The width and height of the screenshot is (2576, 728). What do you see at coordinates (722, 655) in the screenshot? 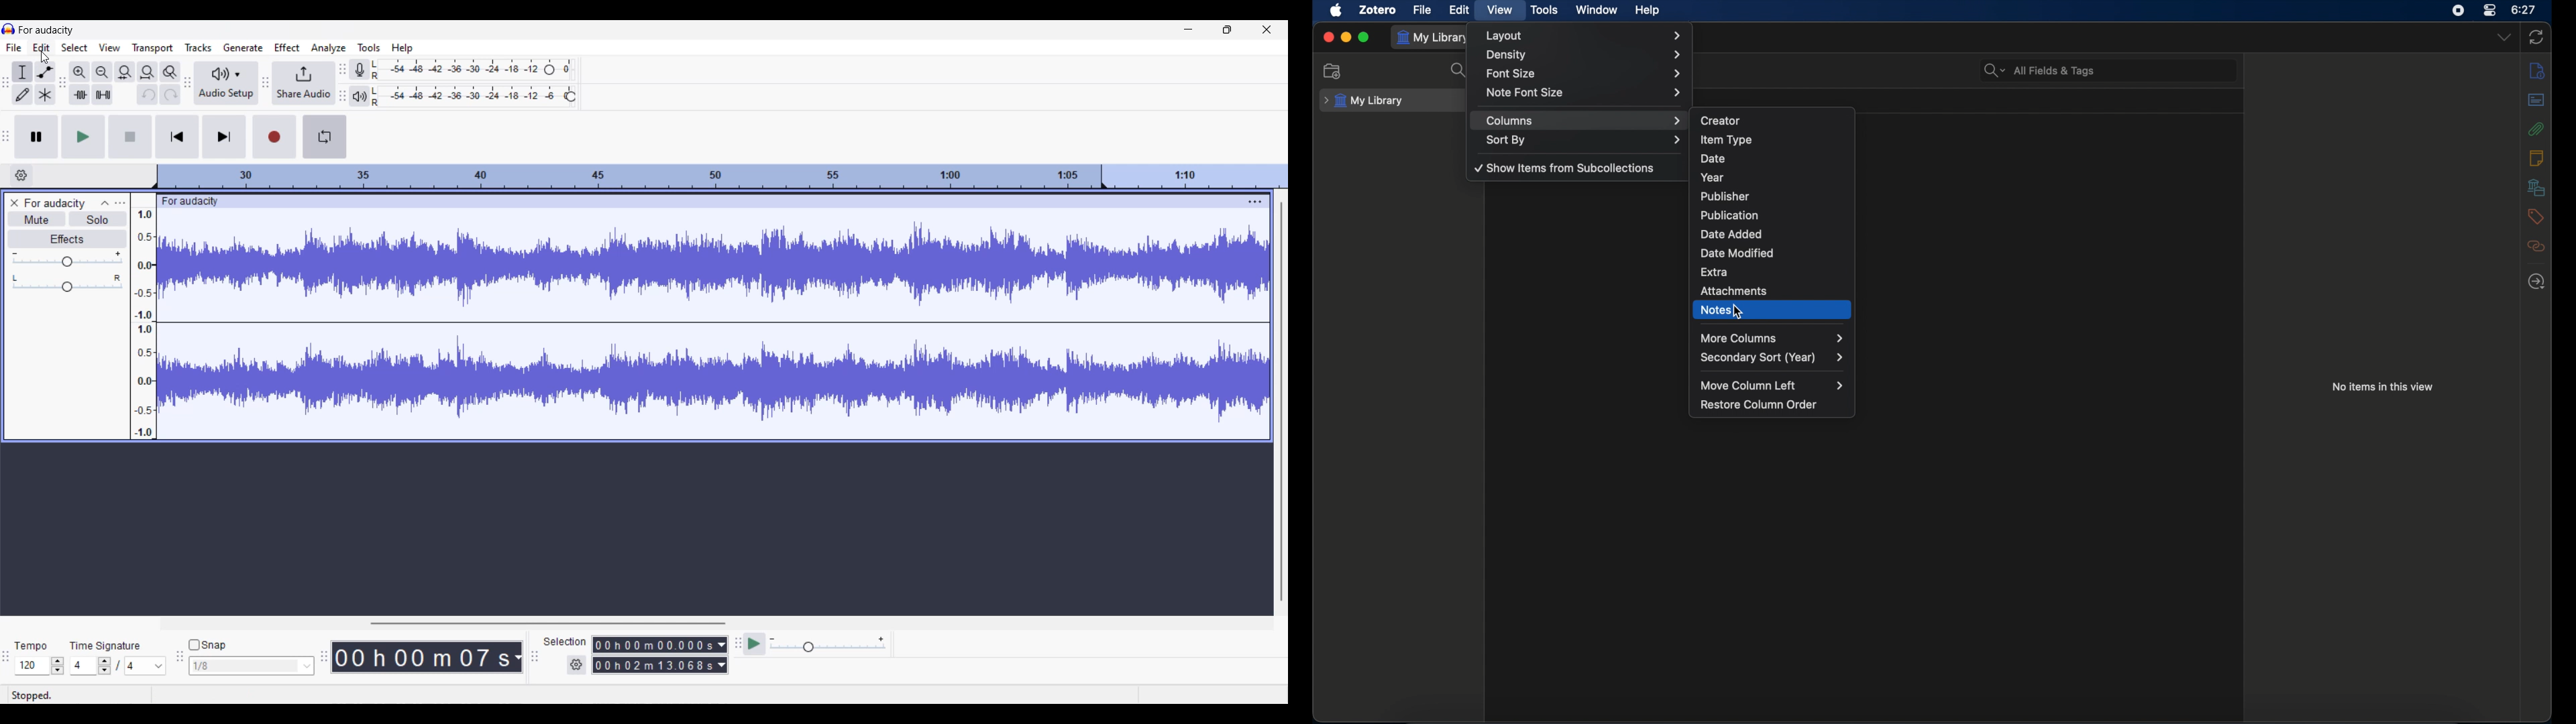
I see `Duration measurement` at bounding box center [722, 655].